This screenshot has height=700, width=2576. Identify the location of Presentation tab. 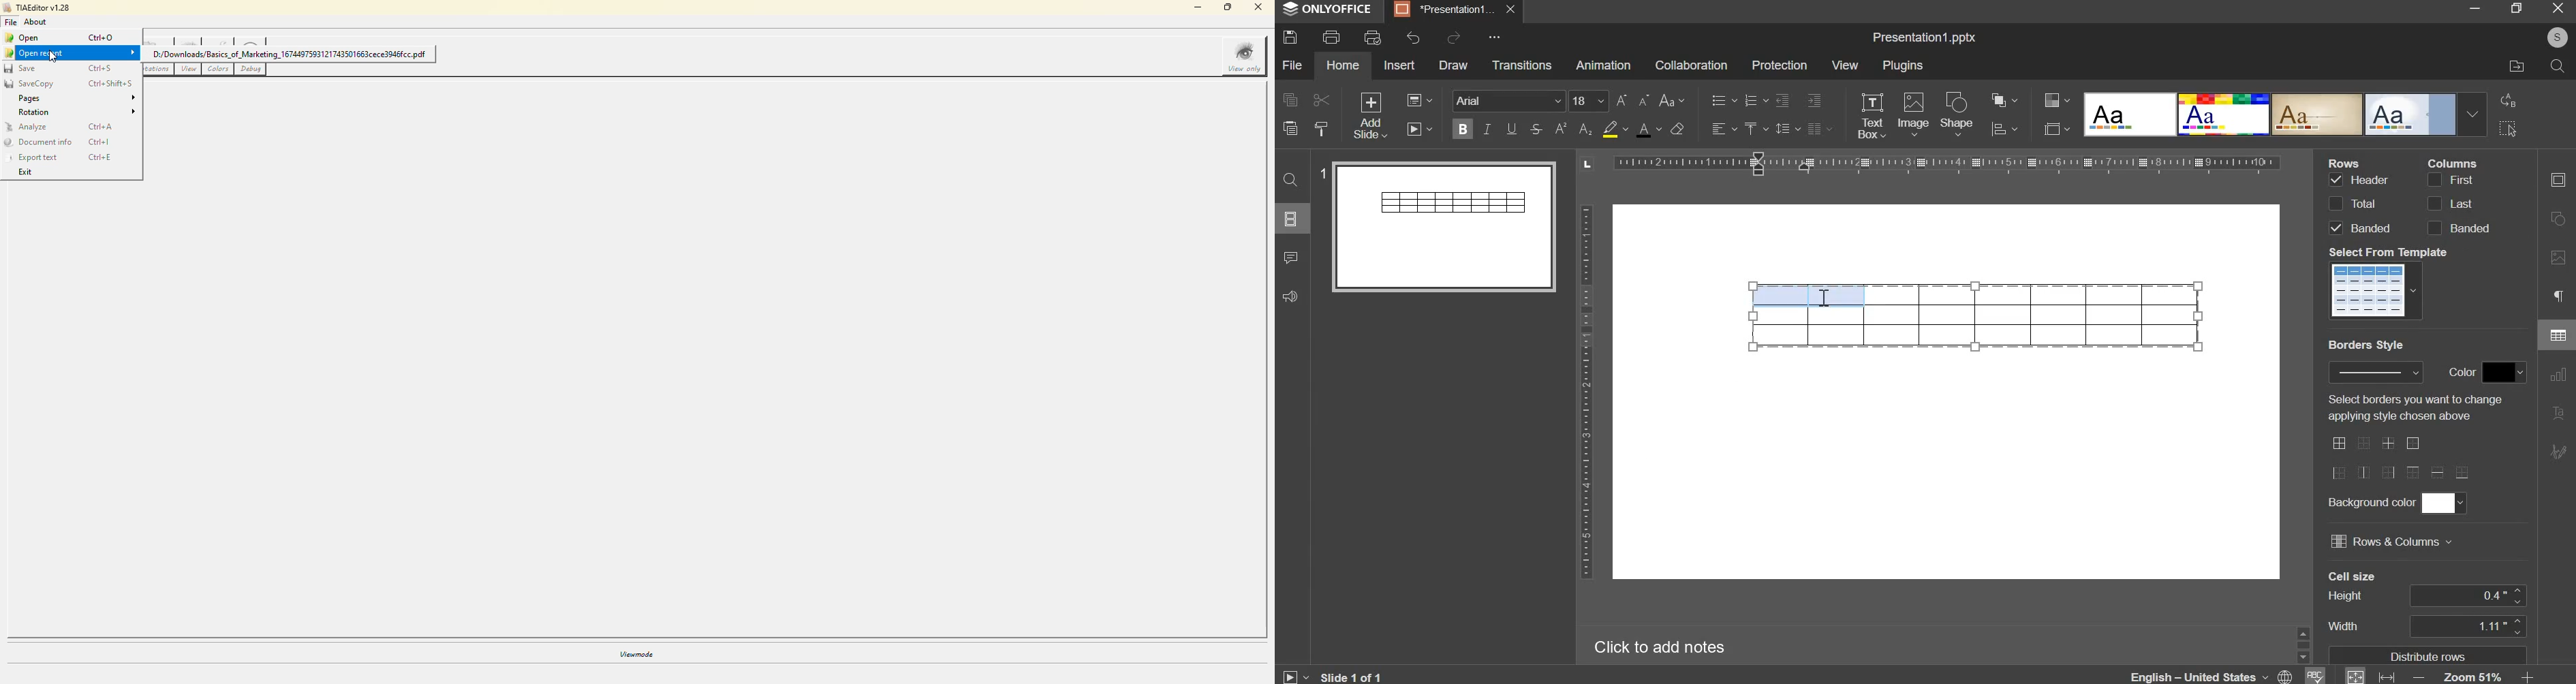
(1453, 10).